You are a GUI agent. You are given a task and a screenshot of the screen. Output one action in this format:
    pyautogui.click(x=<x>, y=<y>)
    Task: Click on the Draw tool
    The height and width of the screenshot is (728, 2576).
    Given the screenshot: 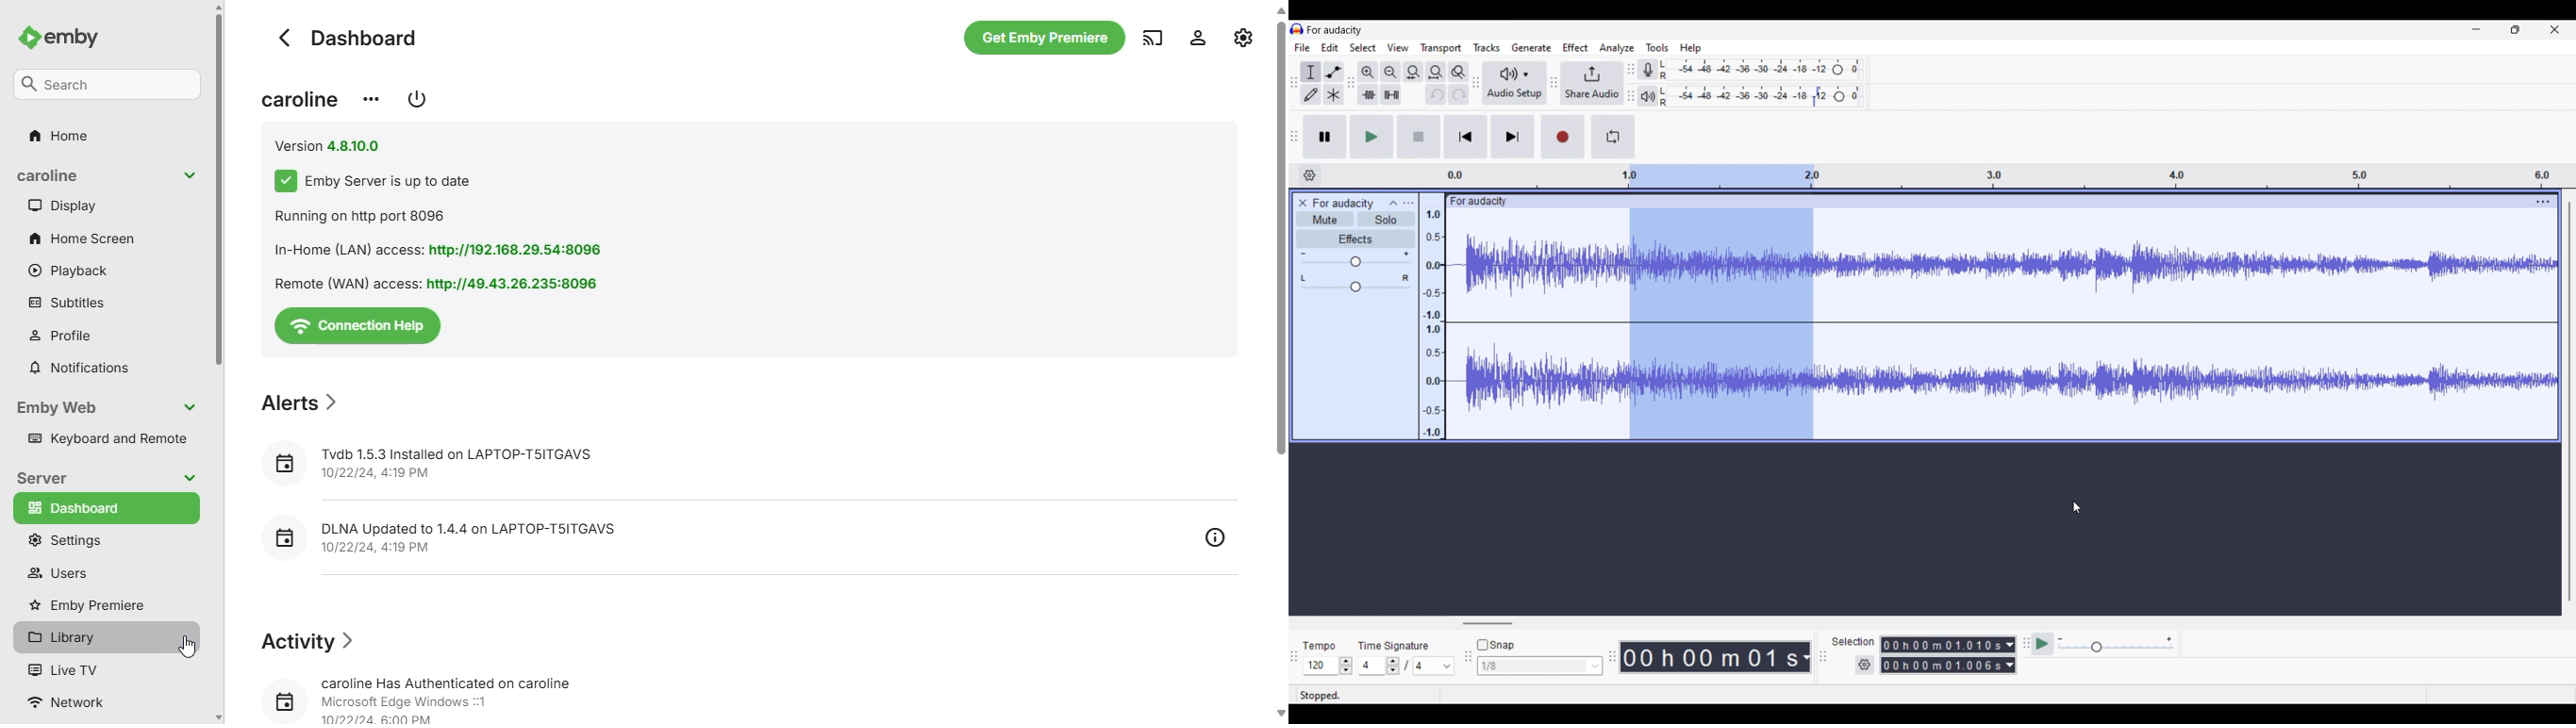 What is the action you would take?
    pyautogui.click(x=1311, y=95)
    